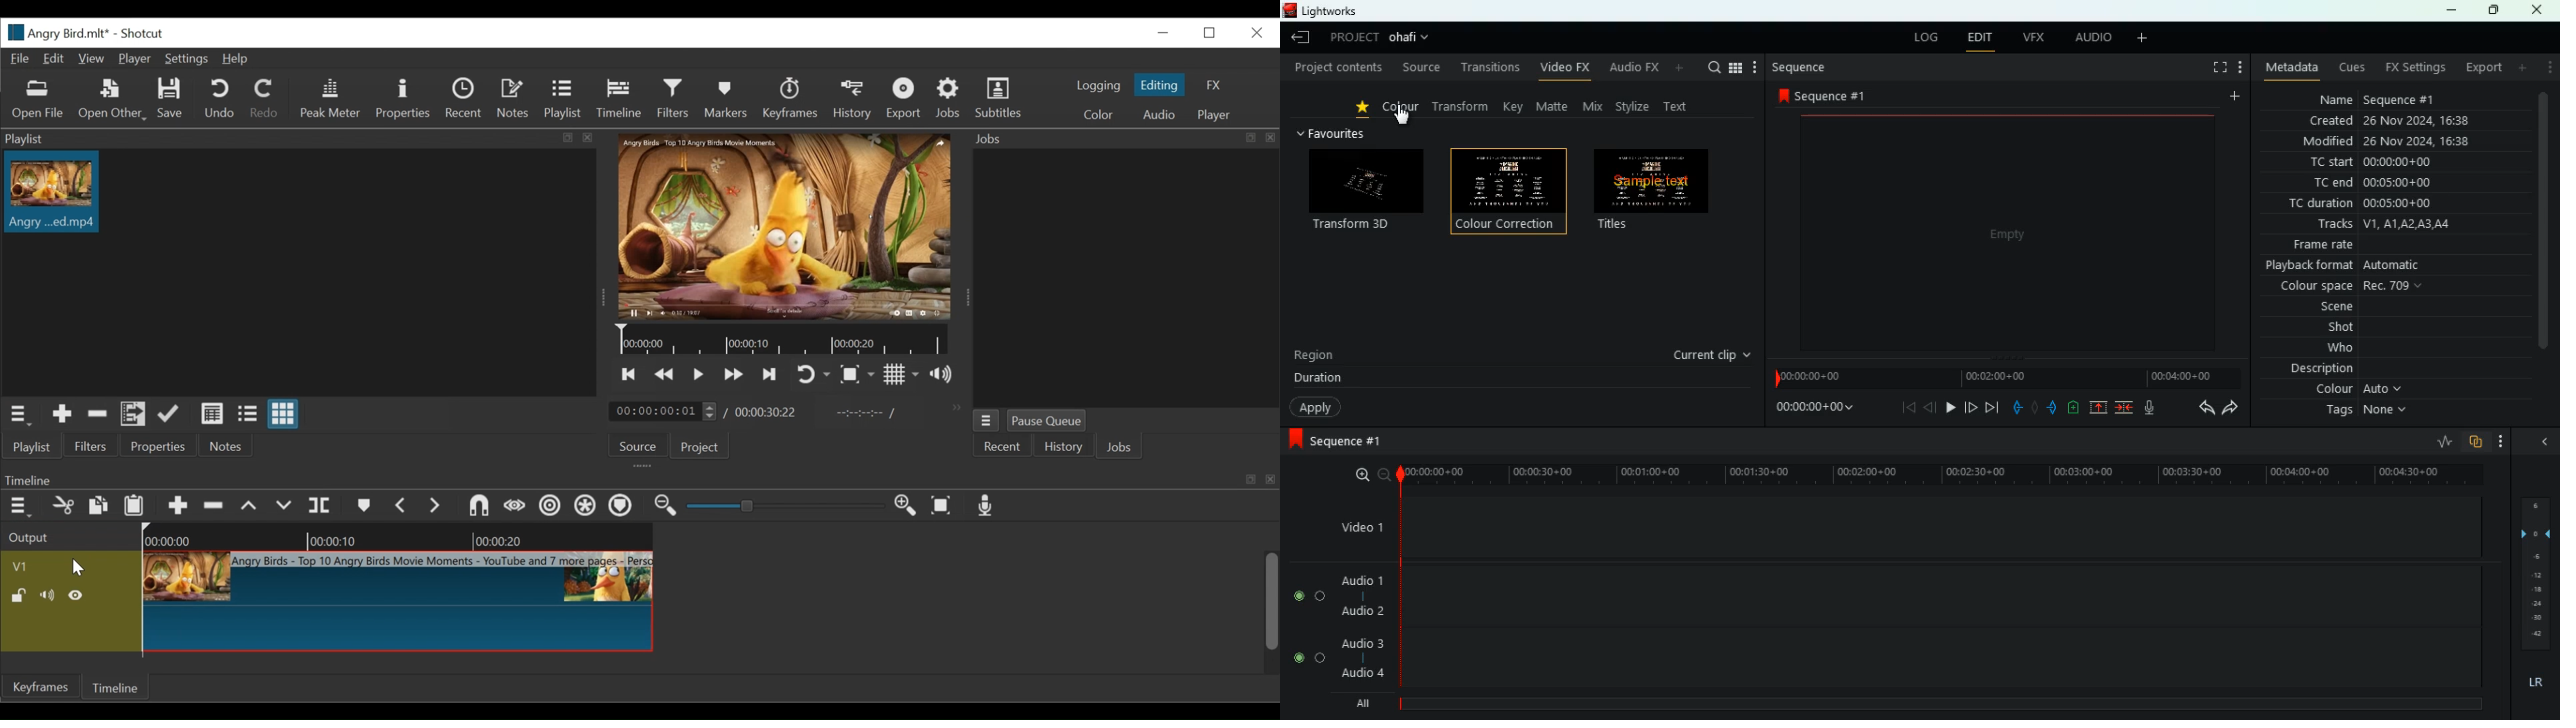  Describe the element at coordinates (39, 445) in the screenshot. I see `Playlist` at that location.